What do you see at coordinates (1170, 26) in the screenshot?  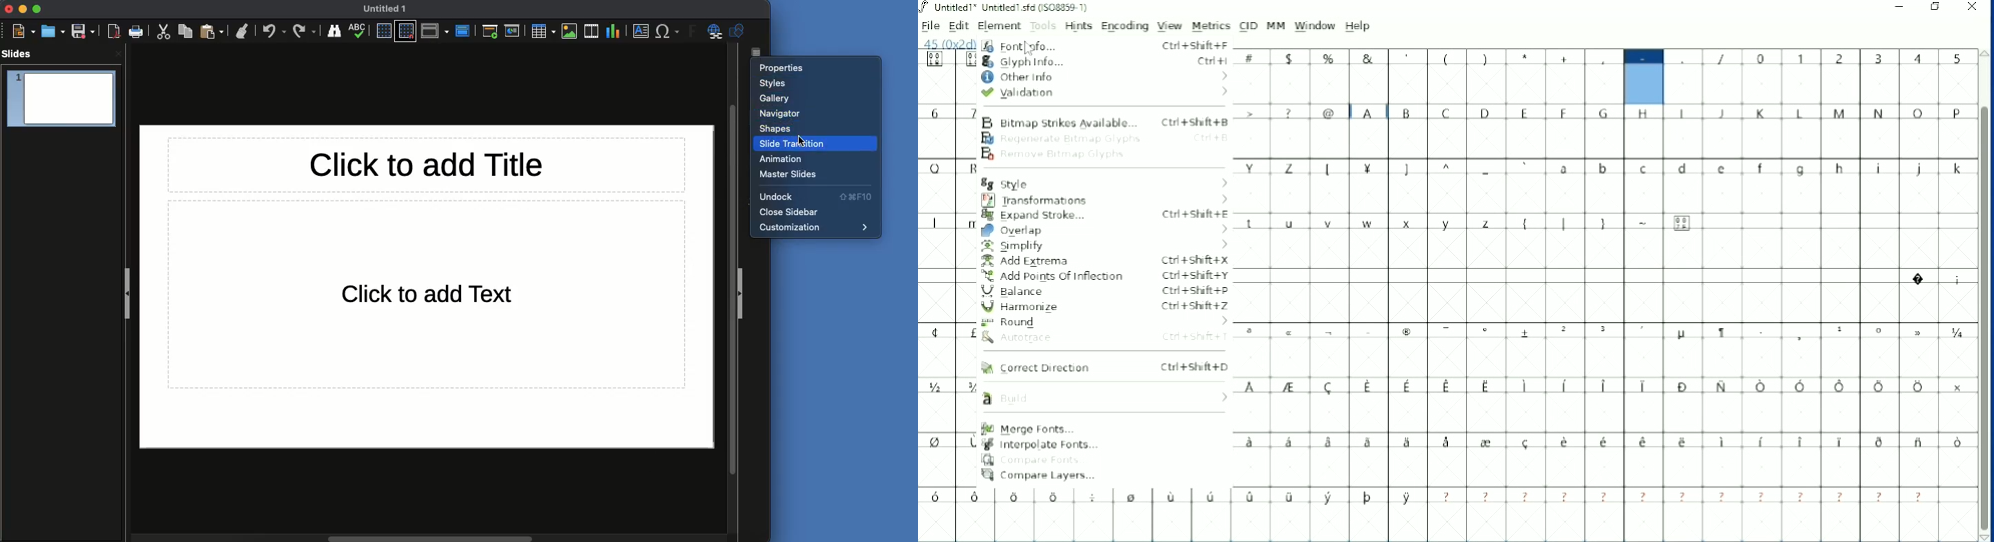 I see `View` at bounding box center [1170, 26].